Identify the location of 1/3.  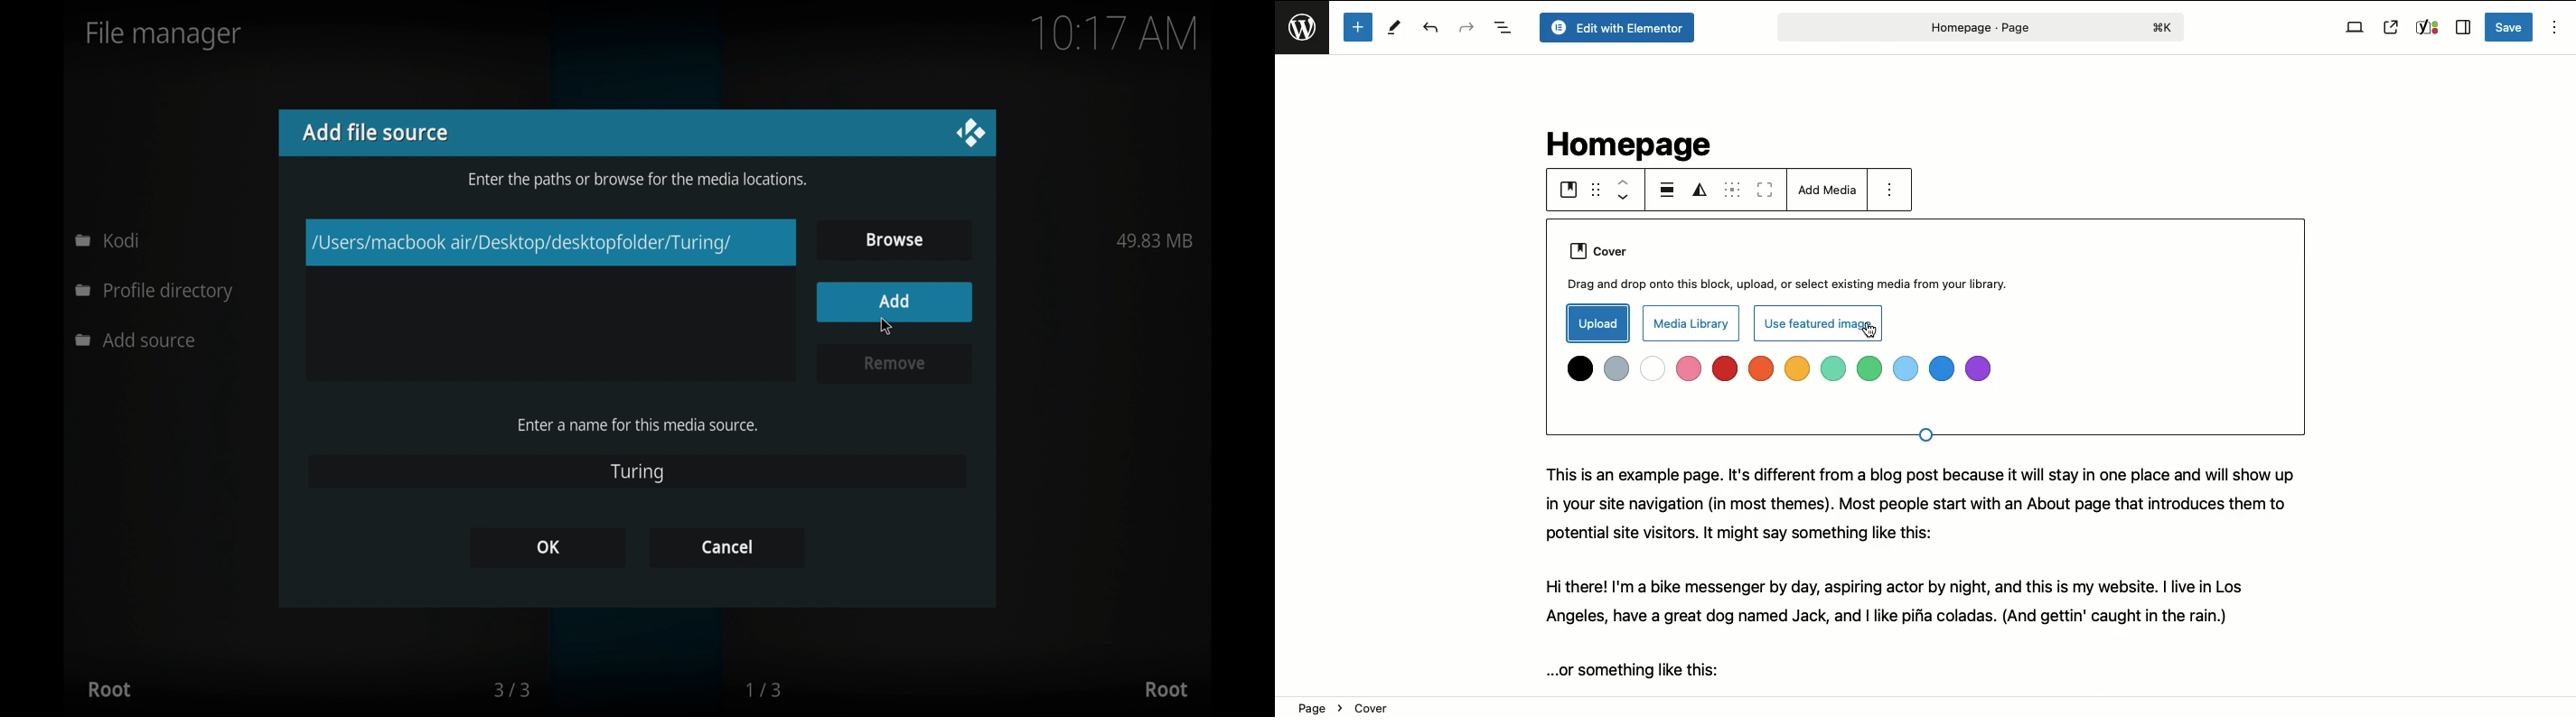
(765, 690).